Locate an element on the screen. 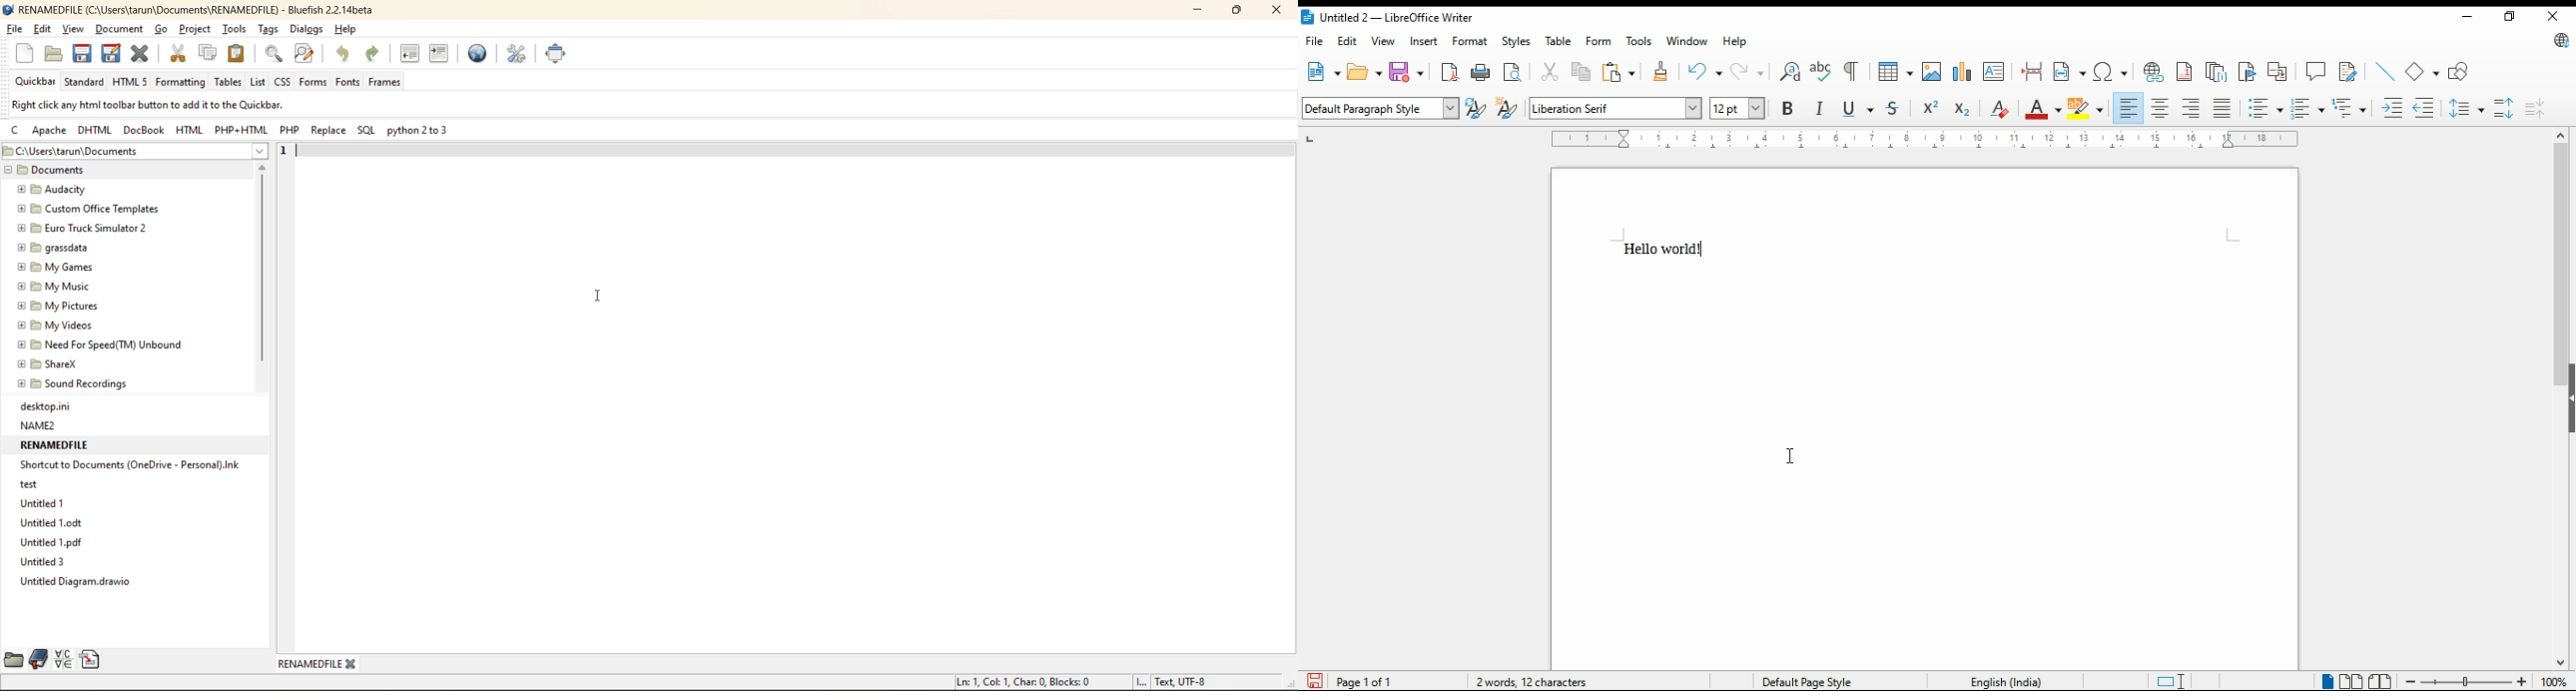 The image size is (2576, 700). set paragraph style is located at coordinates (1379, 109).